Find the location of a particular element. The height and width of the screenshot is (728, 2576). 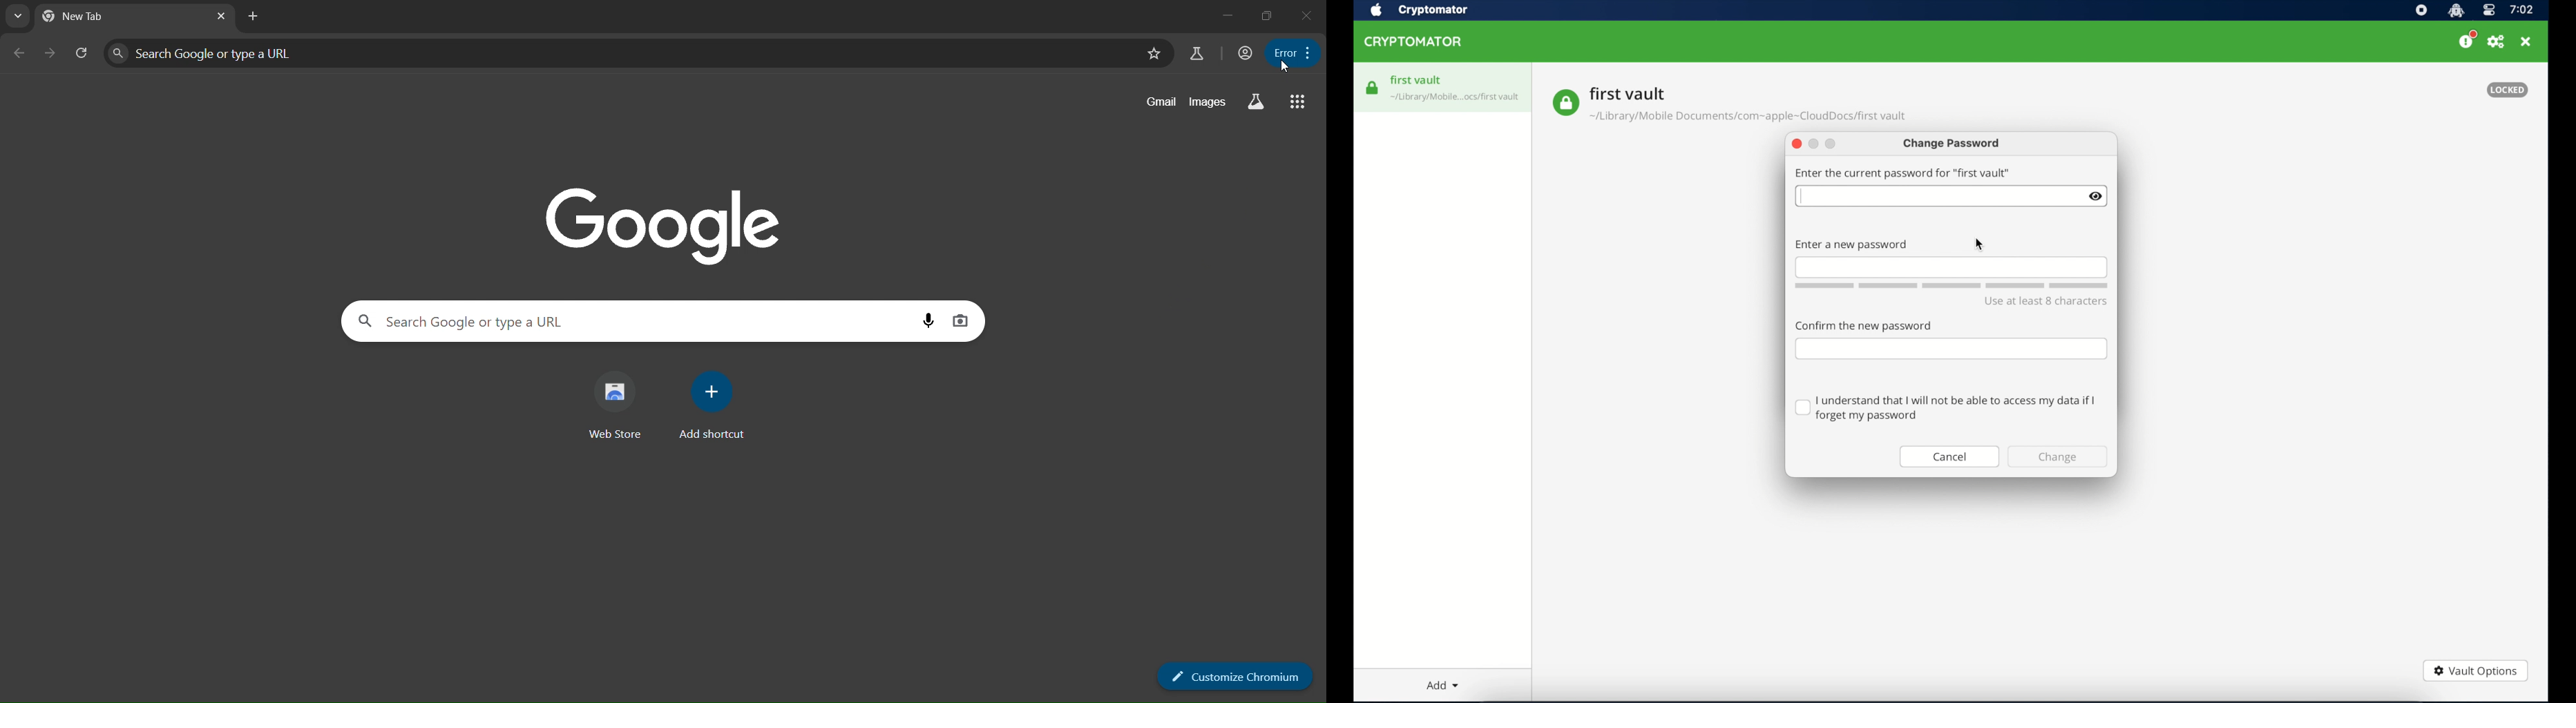

bookmark page is located at coordinates (1155, 52).